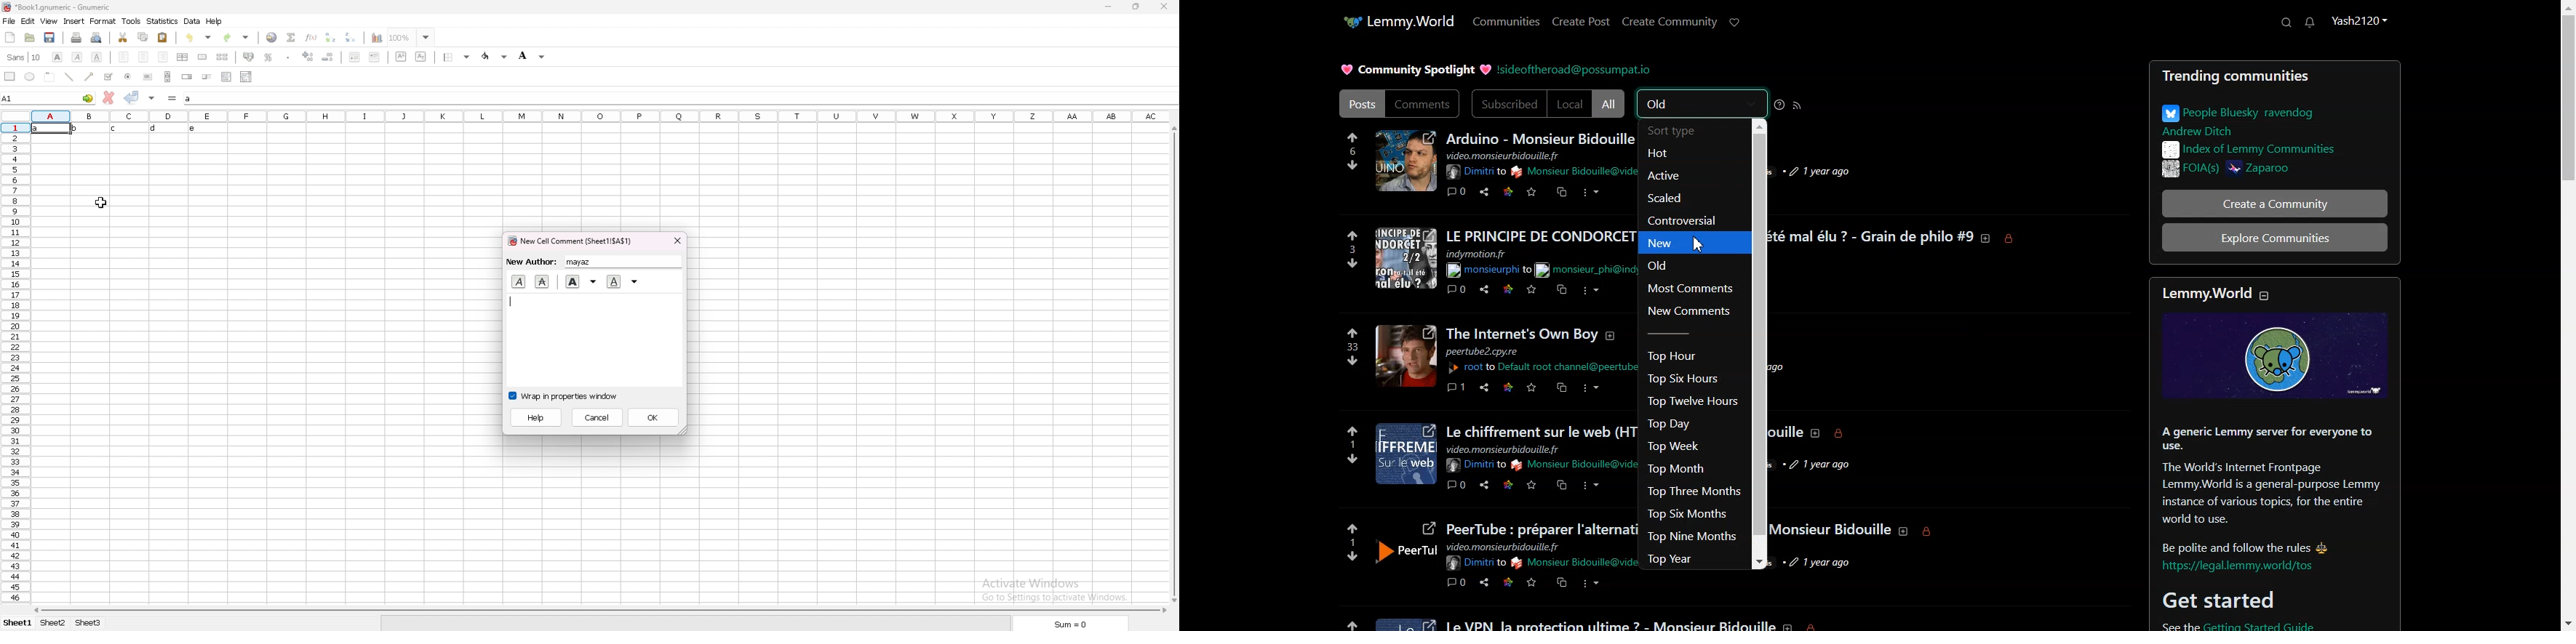  Describe the element at coordinates (1690, 243) in the screenshot. I see `New` at that location.